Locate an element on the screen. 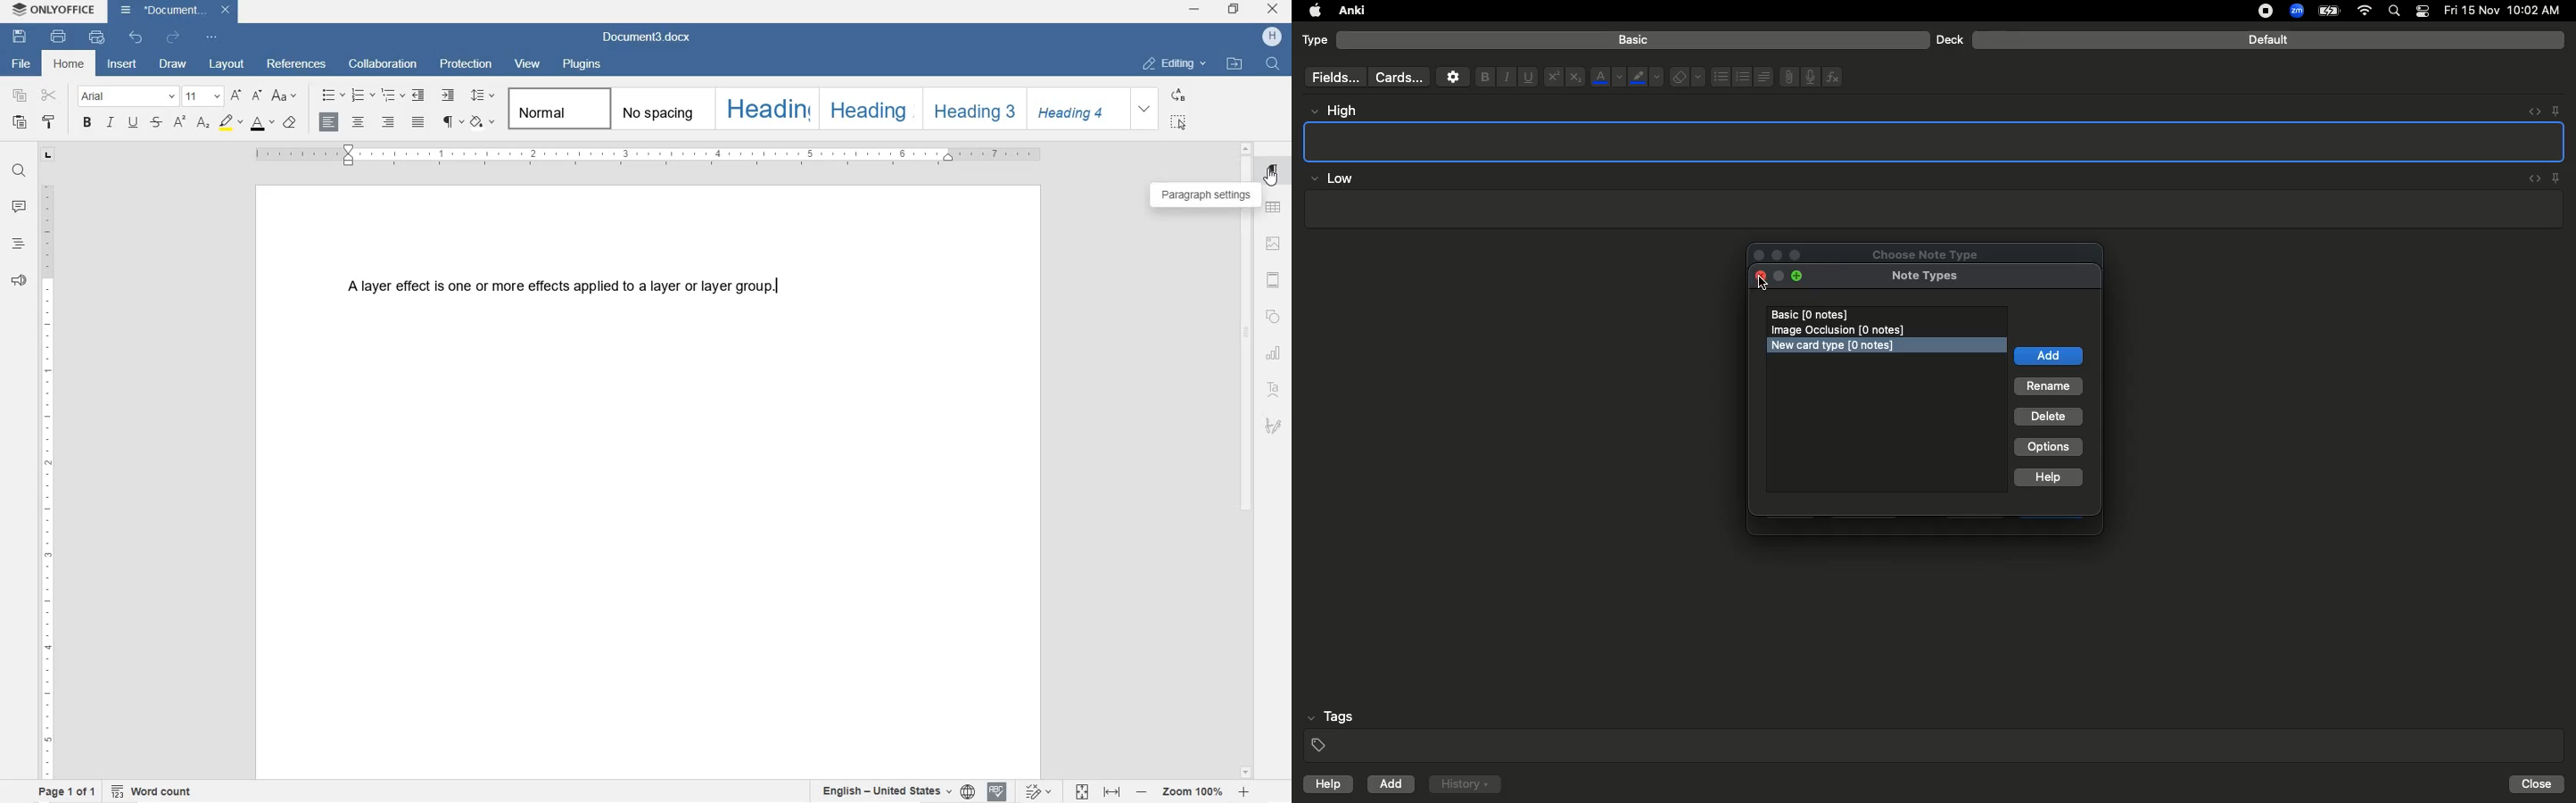 The height and width of the screenshot is (812, 2576). Internet is located at coordinates (2366, 12).